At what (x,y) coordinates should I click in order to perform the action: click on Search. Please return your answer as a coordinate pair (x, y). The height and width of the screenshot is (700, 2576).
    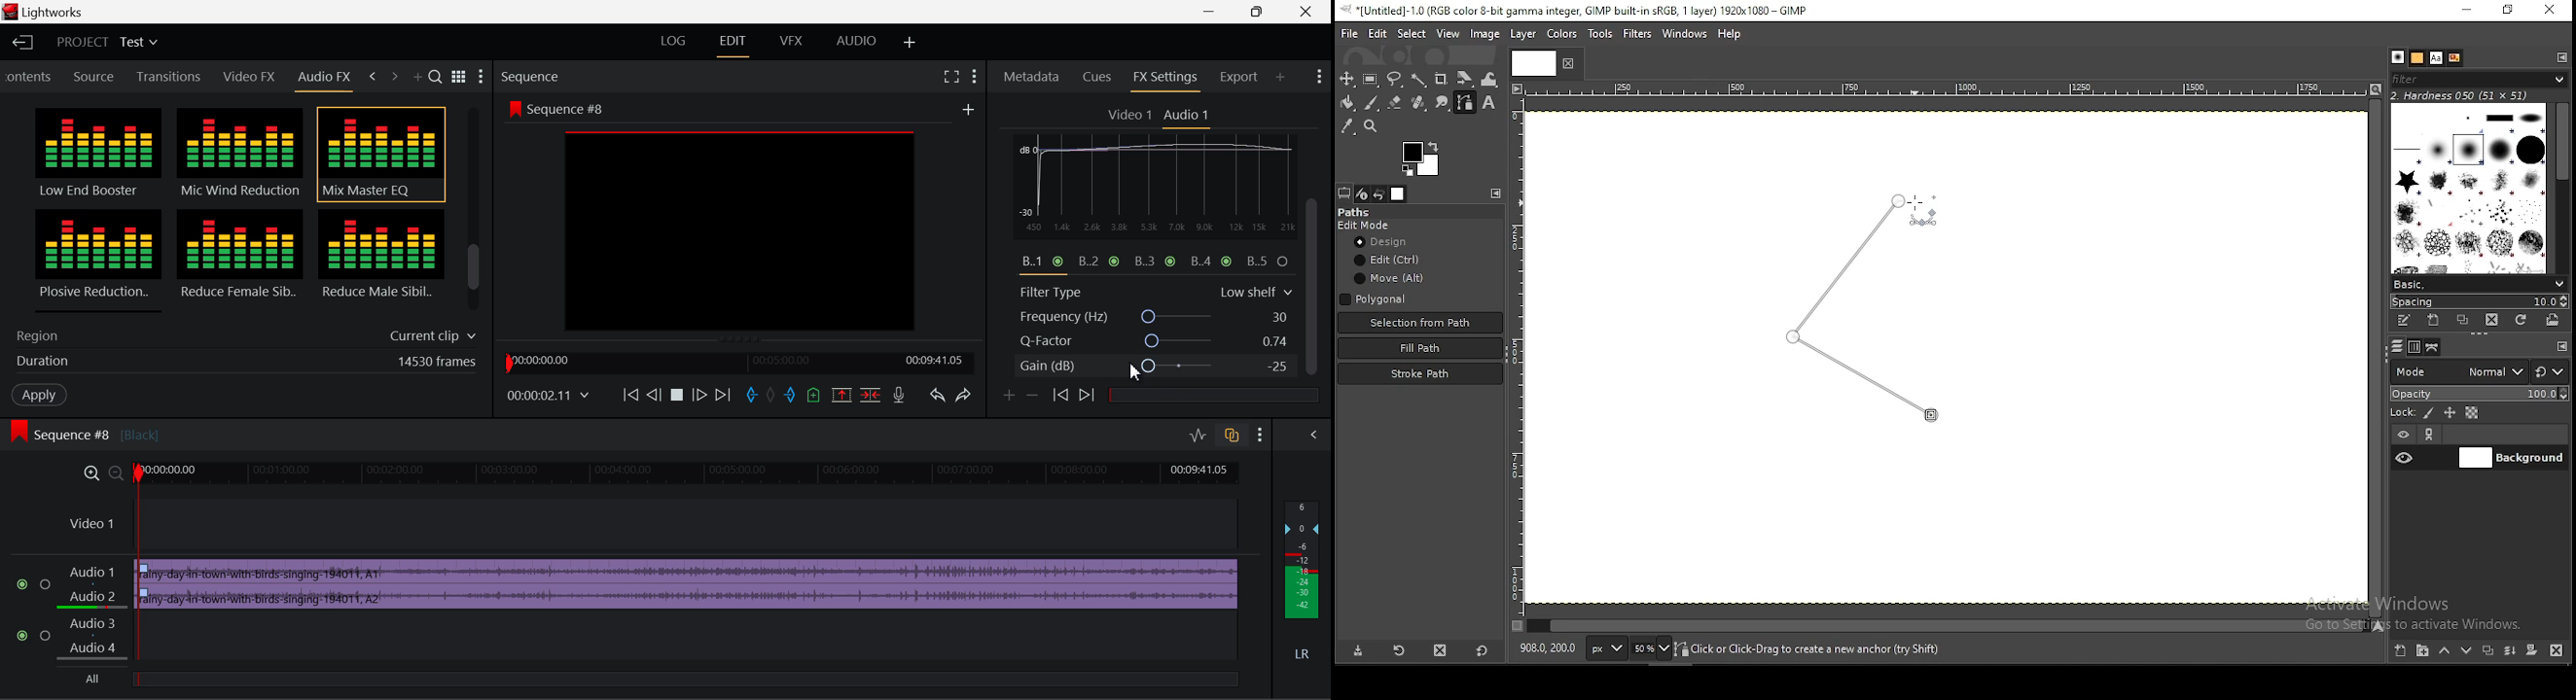
    Looking at the image, I should click on (438, 78).